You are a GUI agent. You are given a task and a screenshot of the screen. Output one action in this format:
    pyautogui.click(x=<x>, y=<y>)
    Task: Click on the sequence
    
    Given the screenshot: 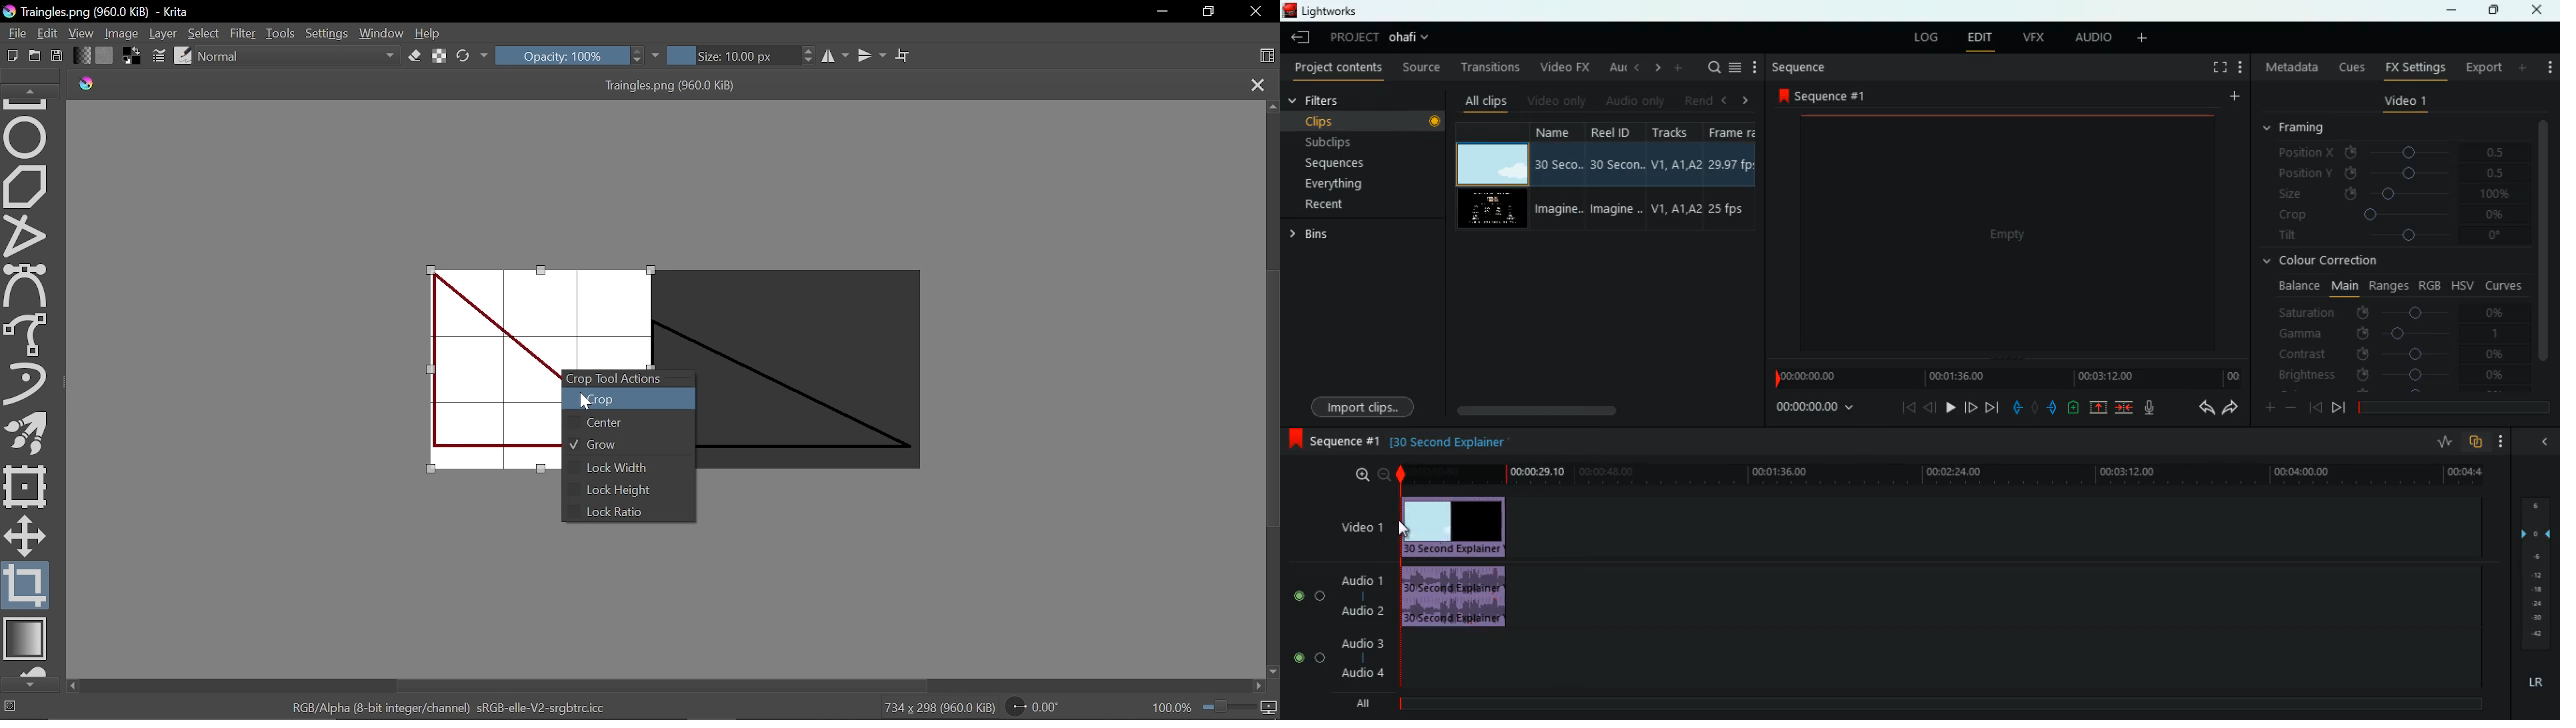 What is the action you would take?
    pyautogui.click(x=1822, y=95)
    